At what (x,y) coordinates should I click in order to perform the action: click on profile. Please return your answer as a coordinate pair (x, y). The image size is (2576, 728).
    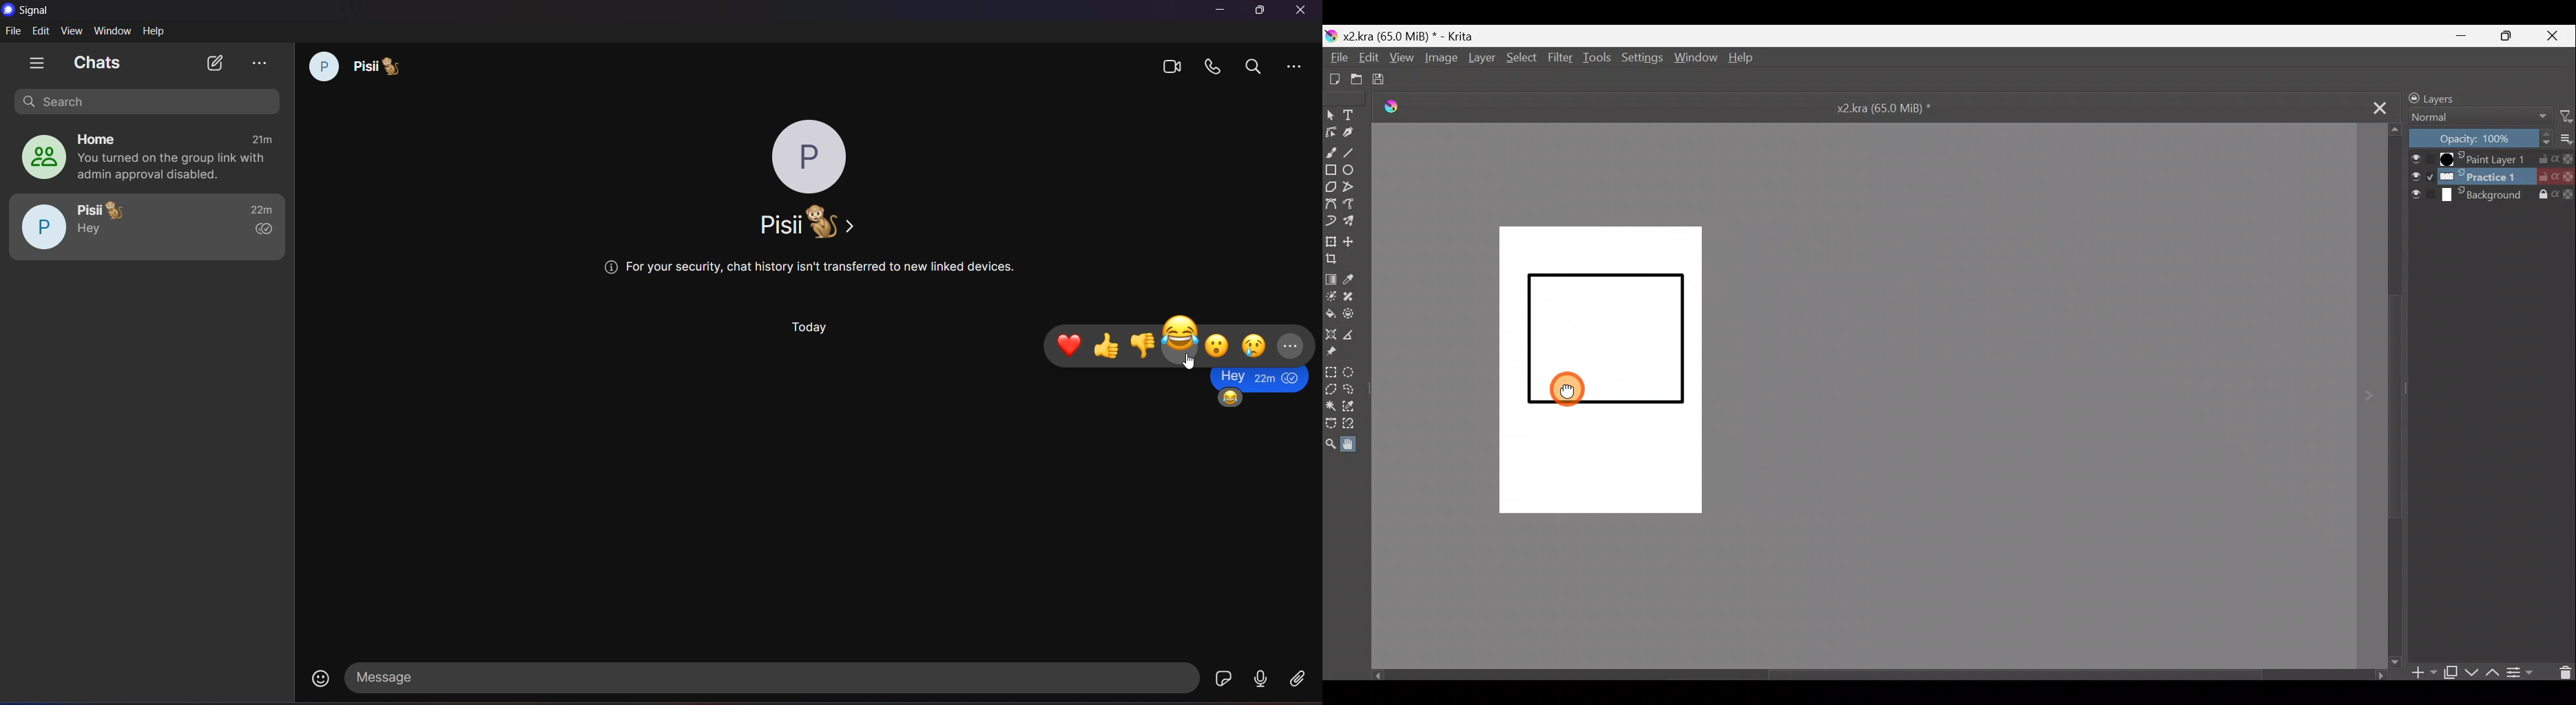
    Looking at the image, I should click on (807, 156).